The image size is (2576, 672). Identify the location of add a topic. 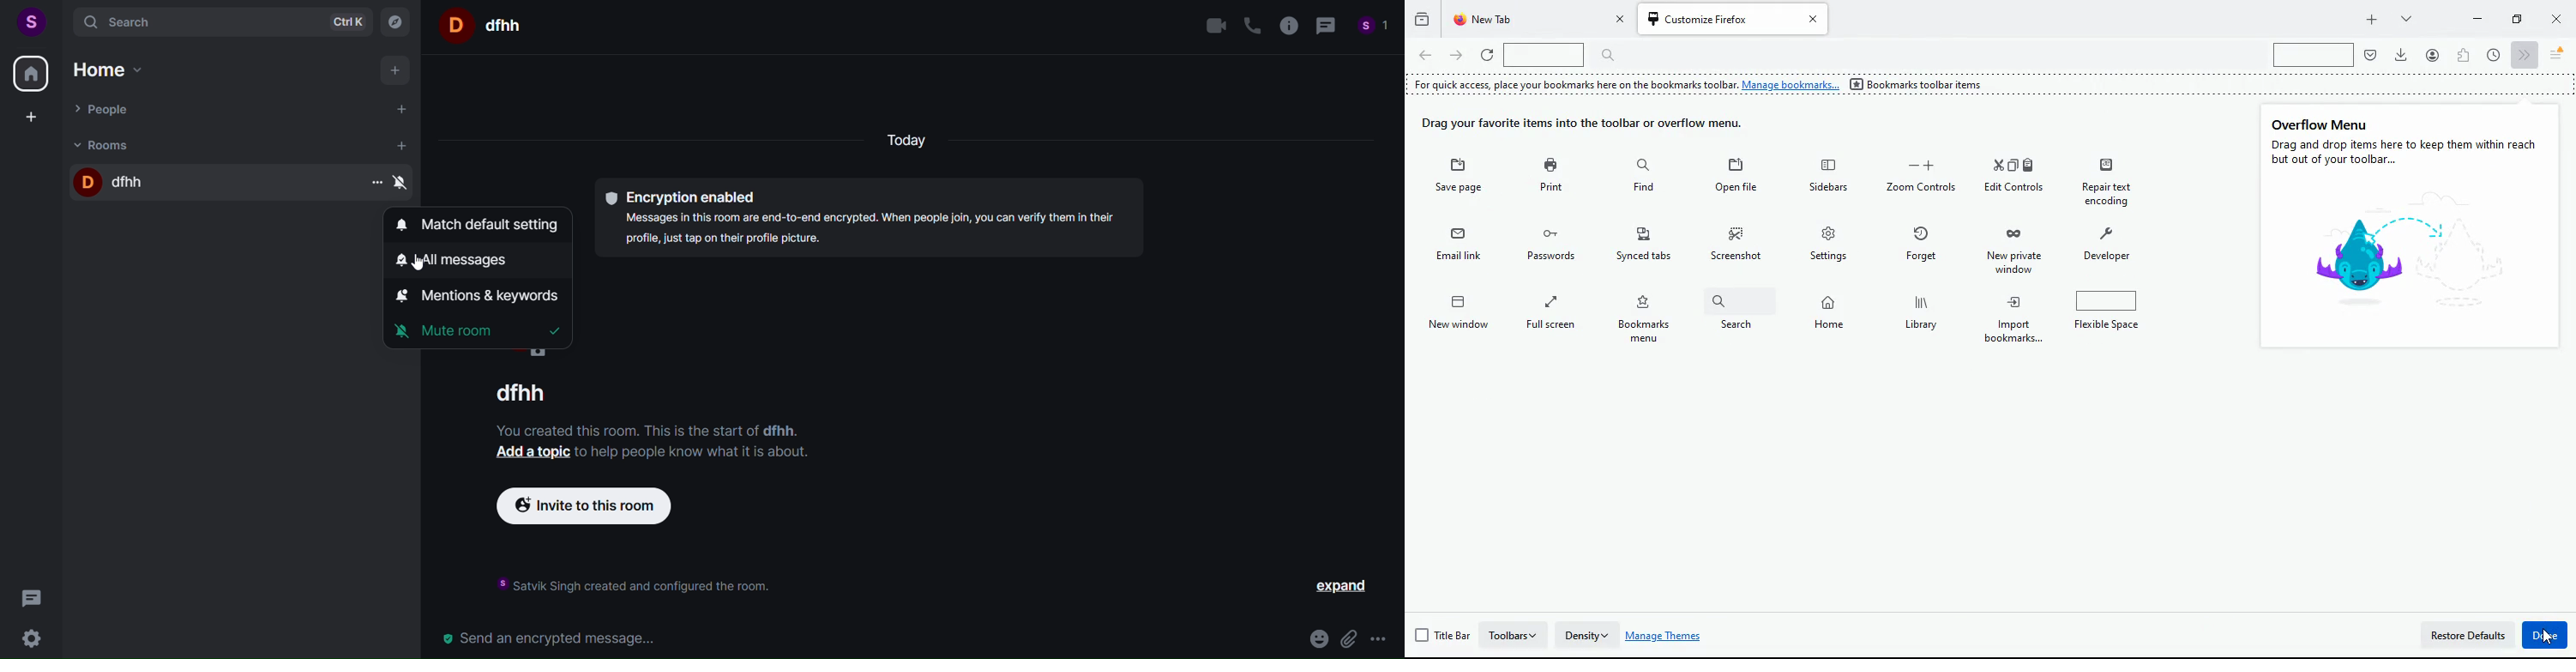
(531, 453).